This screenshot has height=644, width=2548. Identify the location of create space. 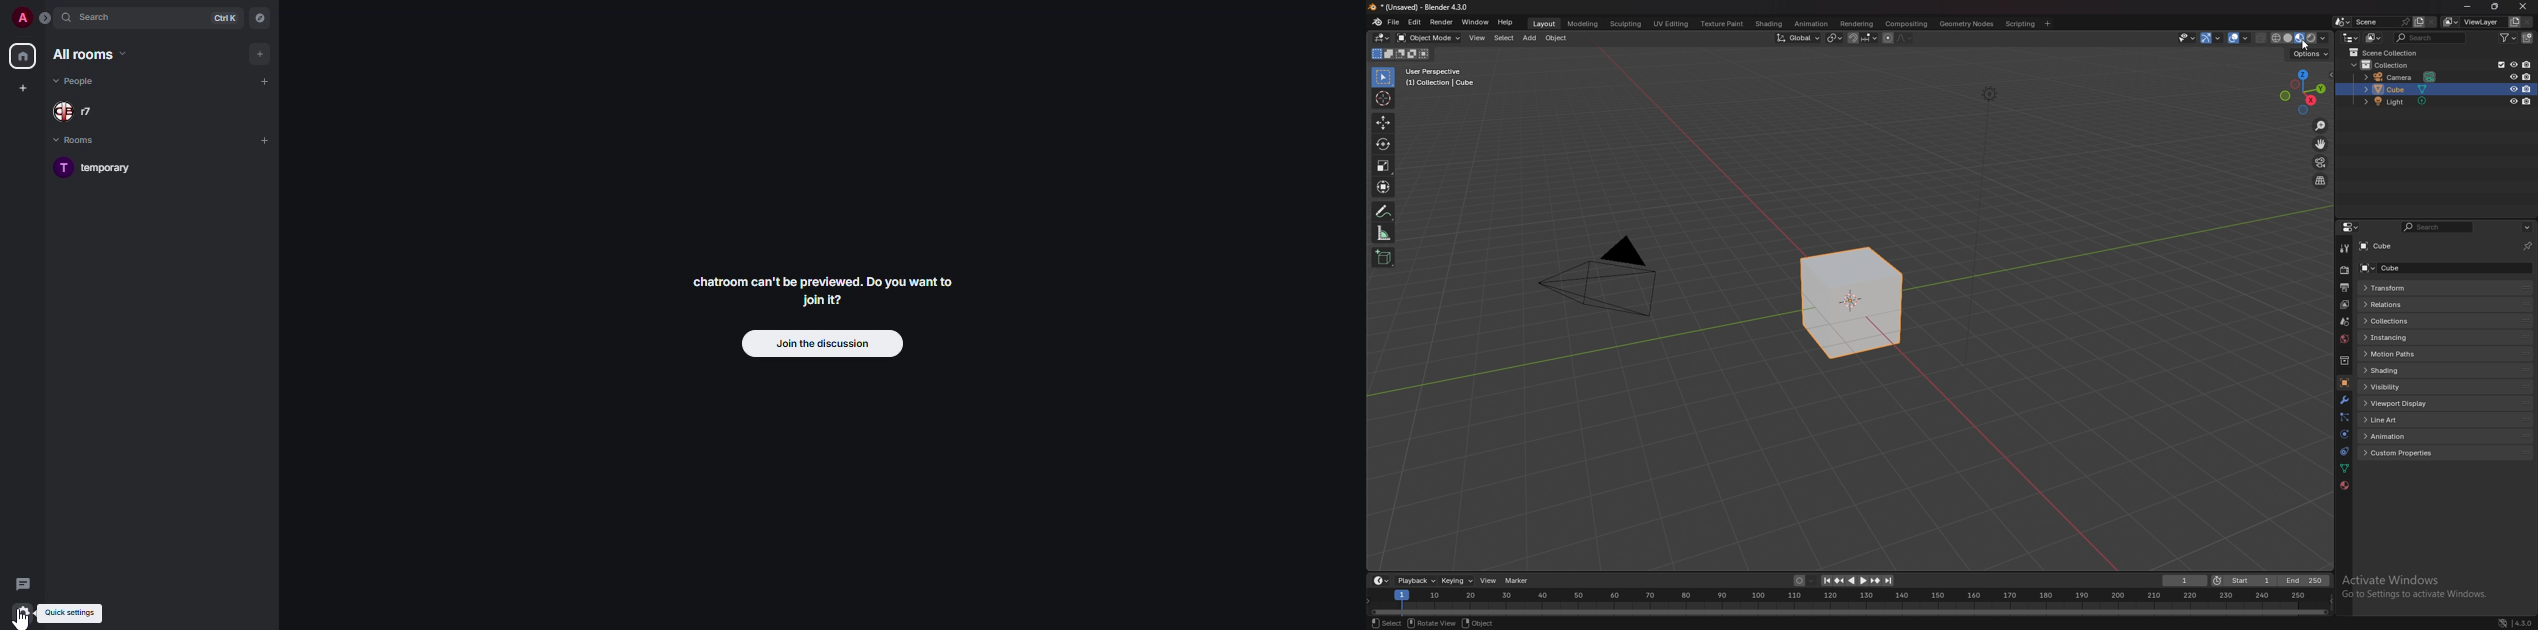
(21, 88).